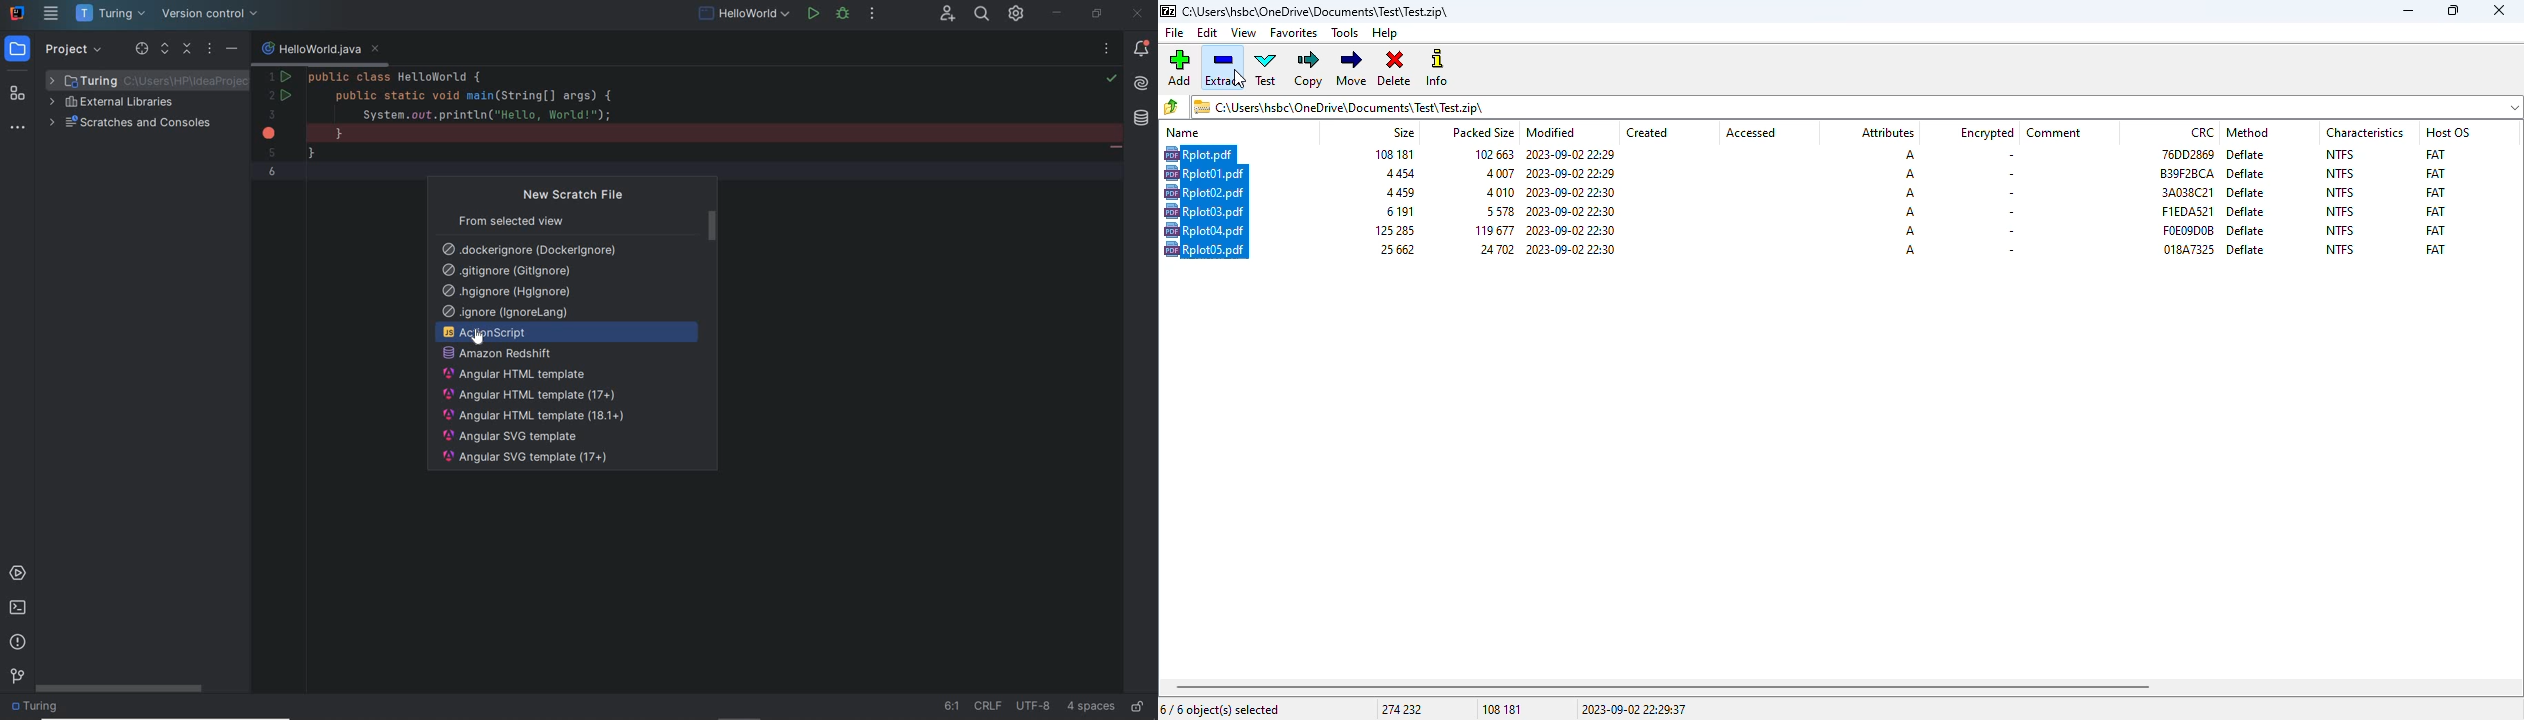 The width and height of the screenshot is (2548, 728). What do you see at coordinates (1172, 107) in the screenshot?
I see `browse folders` at bounding box center [1172, 107].